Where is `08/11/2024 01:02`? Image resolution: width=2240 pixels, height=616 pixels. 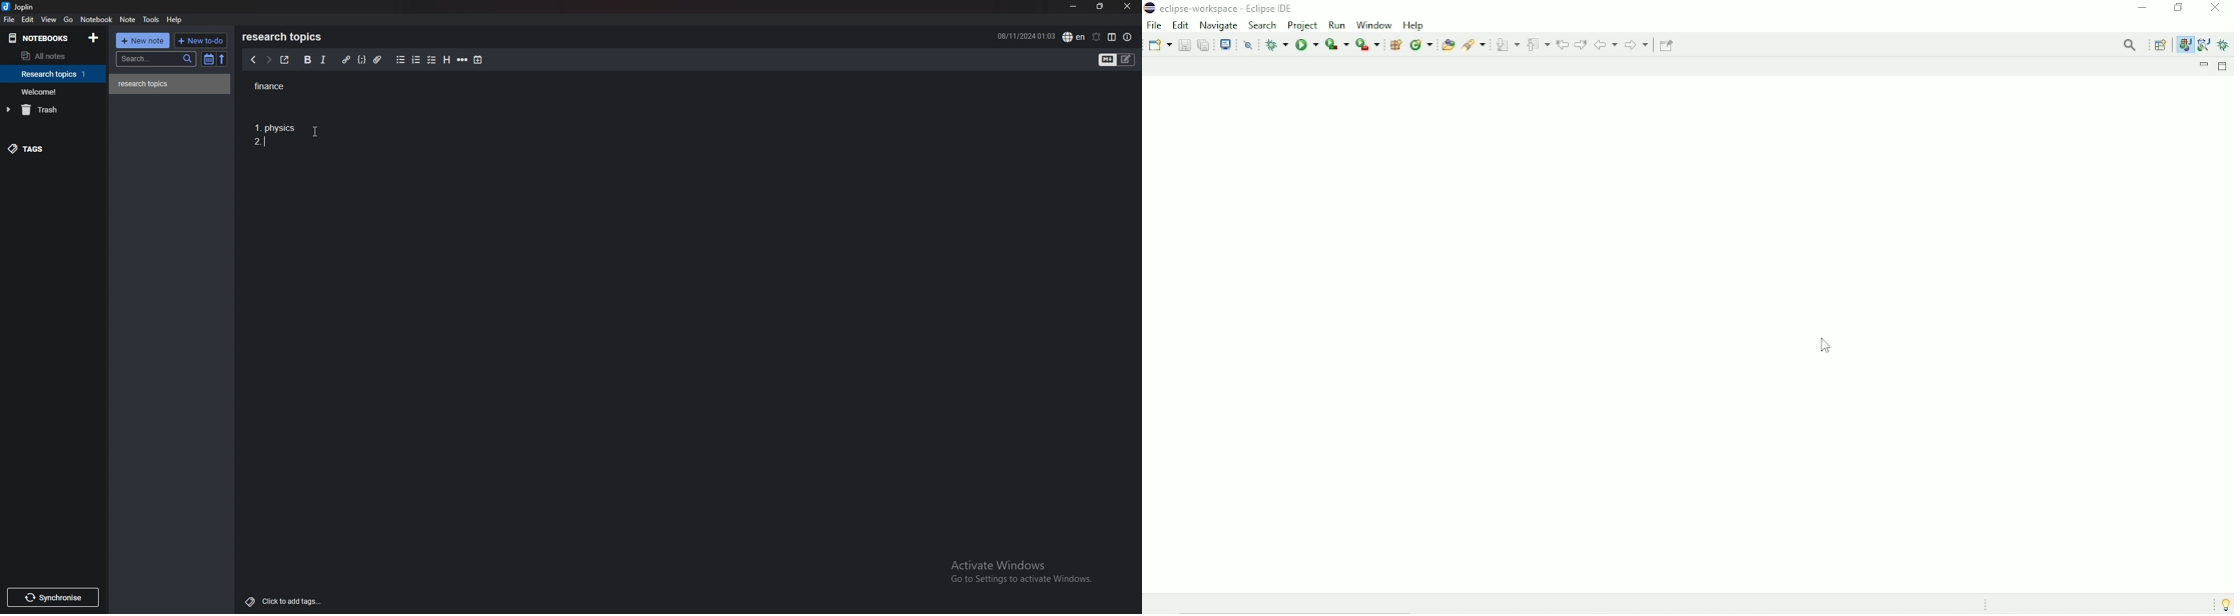 08/11/2024 01:02 is located at coordinates (1026, 36).